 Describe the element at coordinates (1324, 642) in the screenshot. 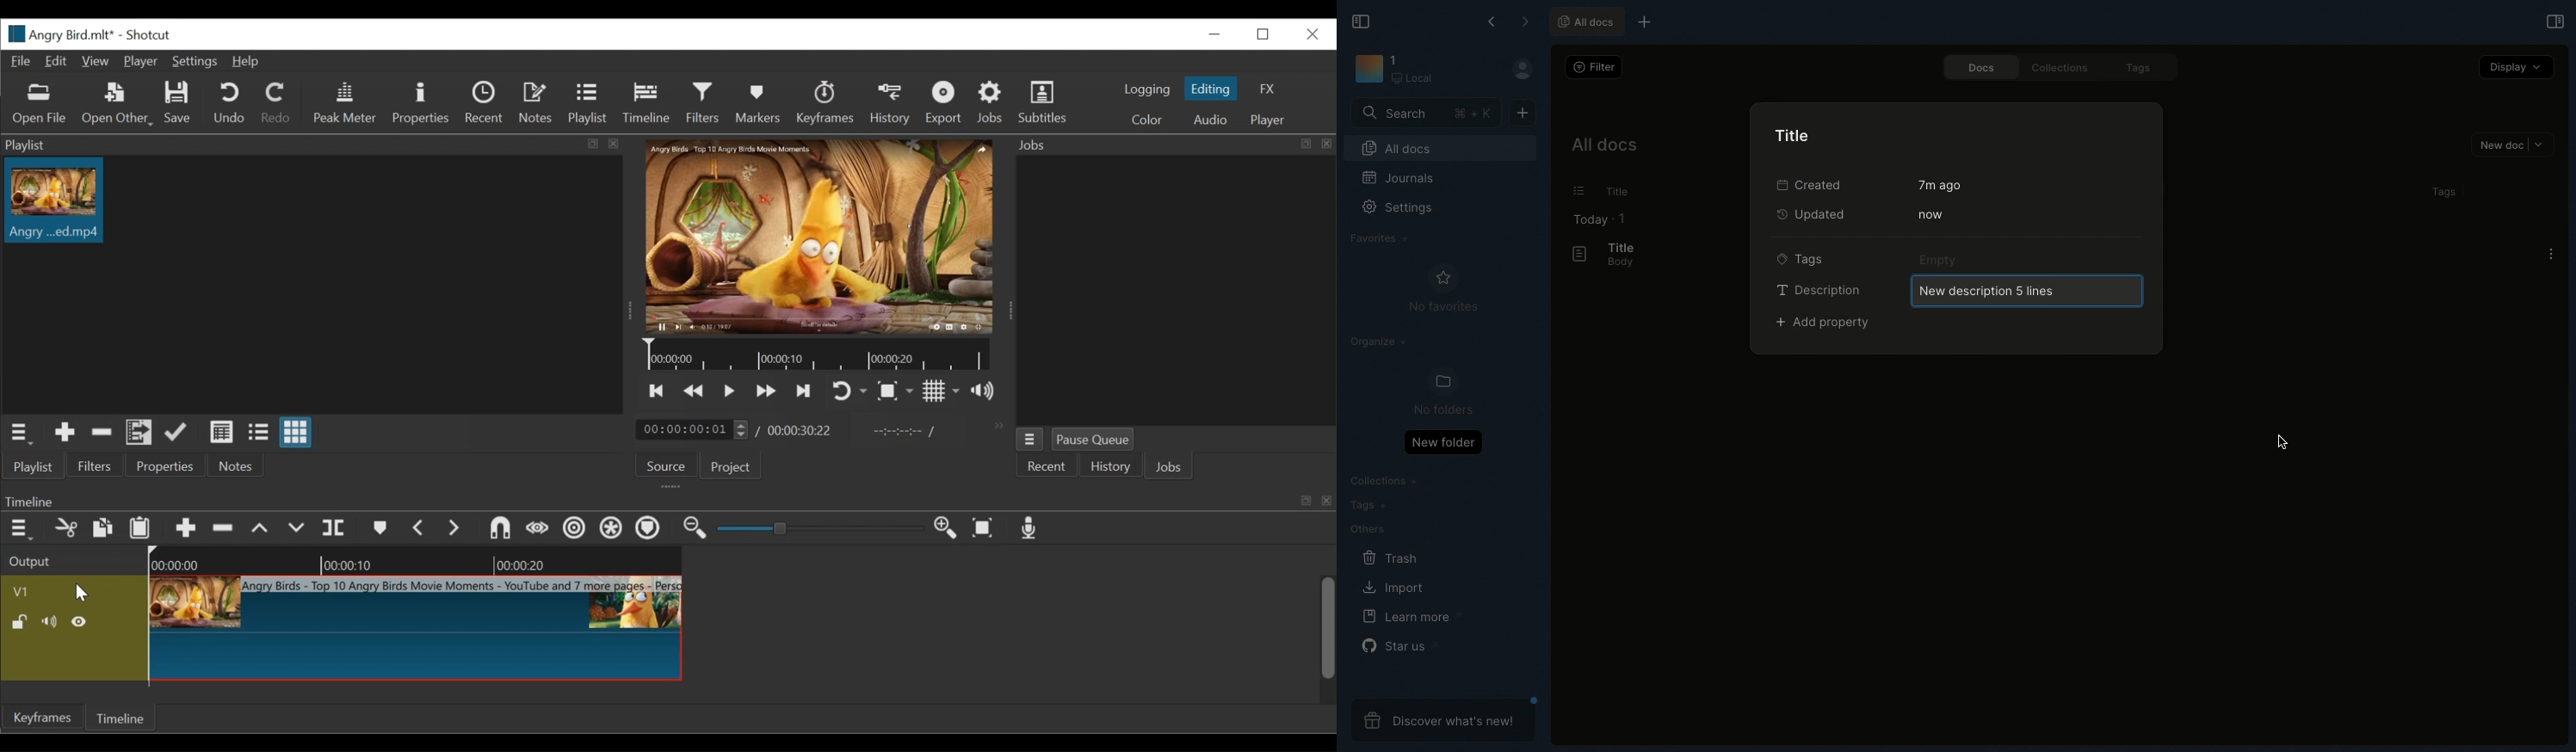

I see `vertical scroll bar` at that location.